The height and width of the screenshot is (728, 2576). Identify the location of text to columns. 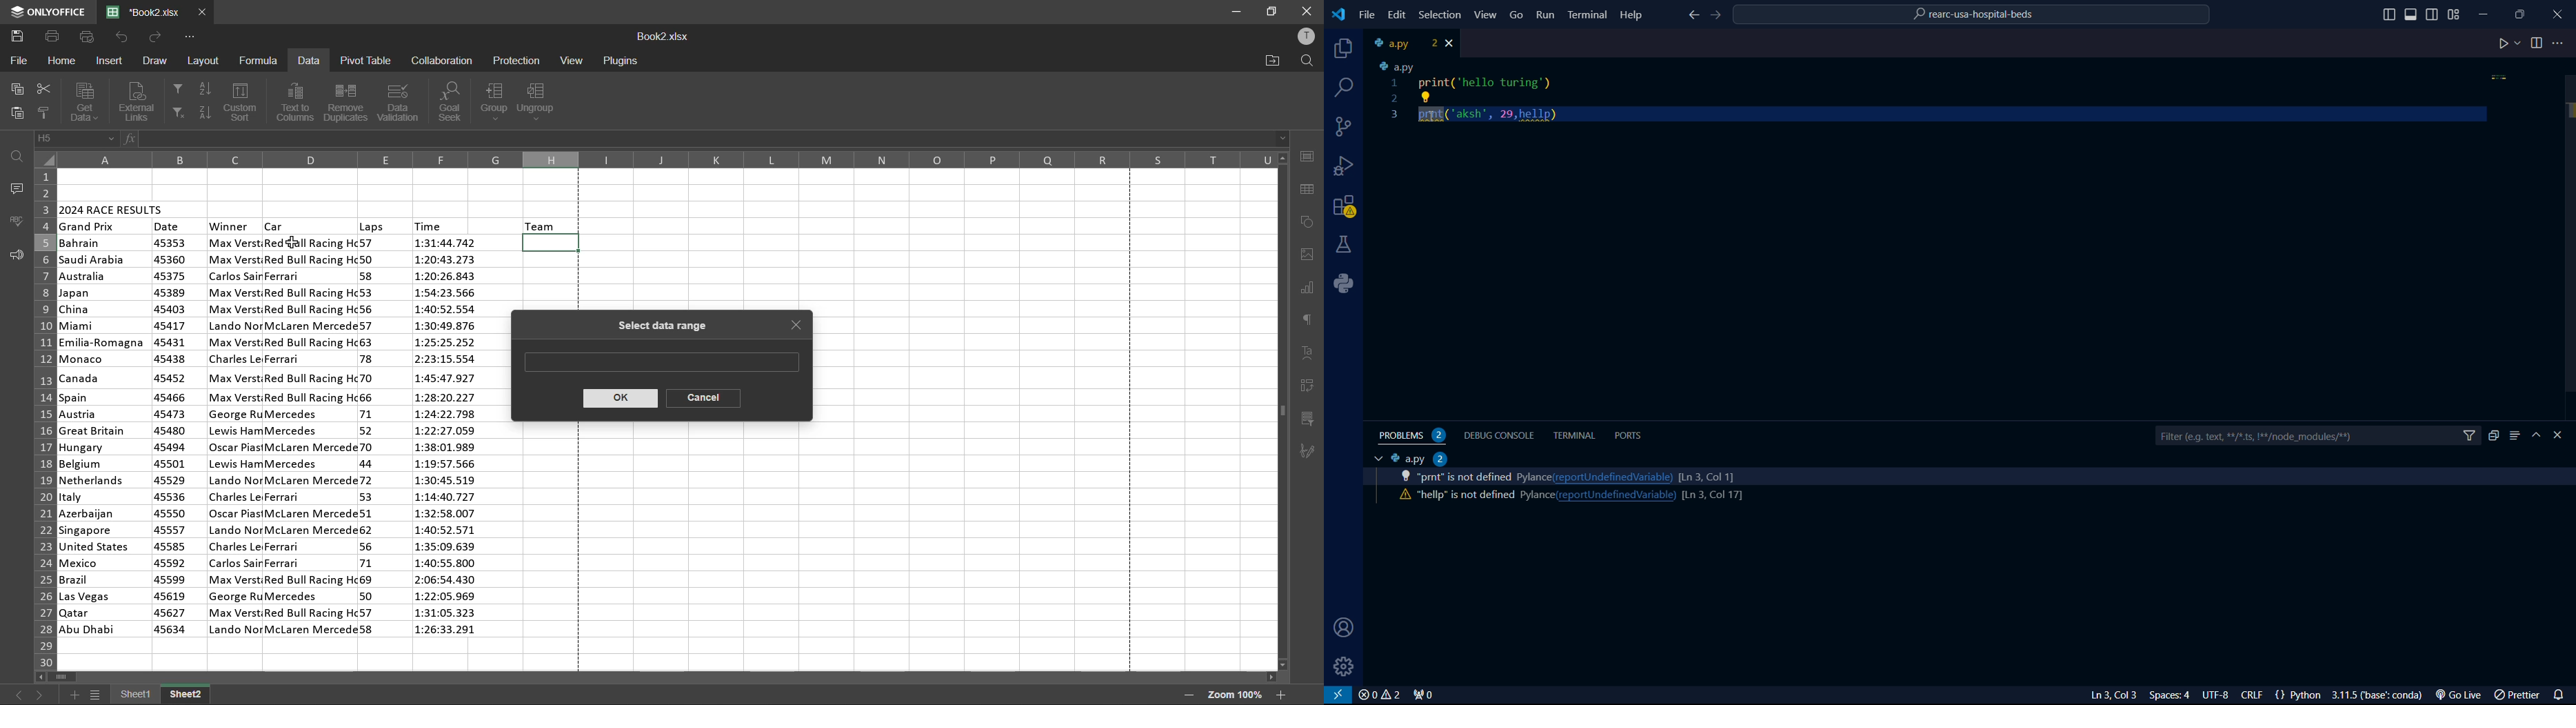
(298, 102).